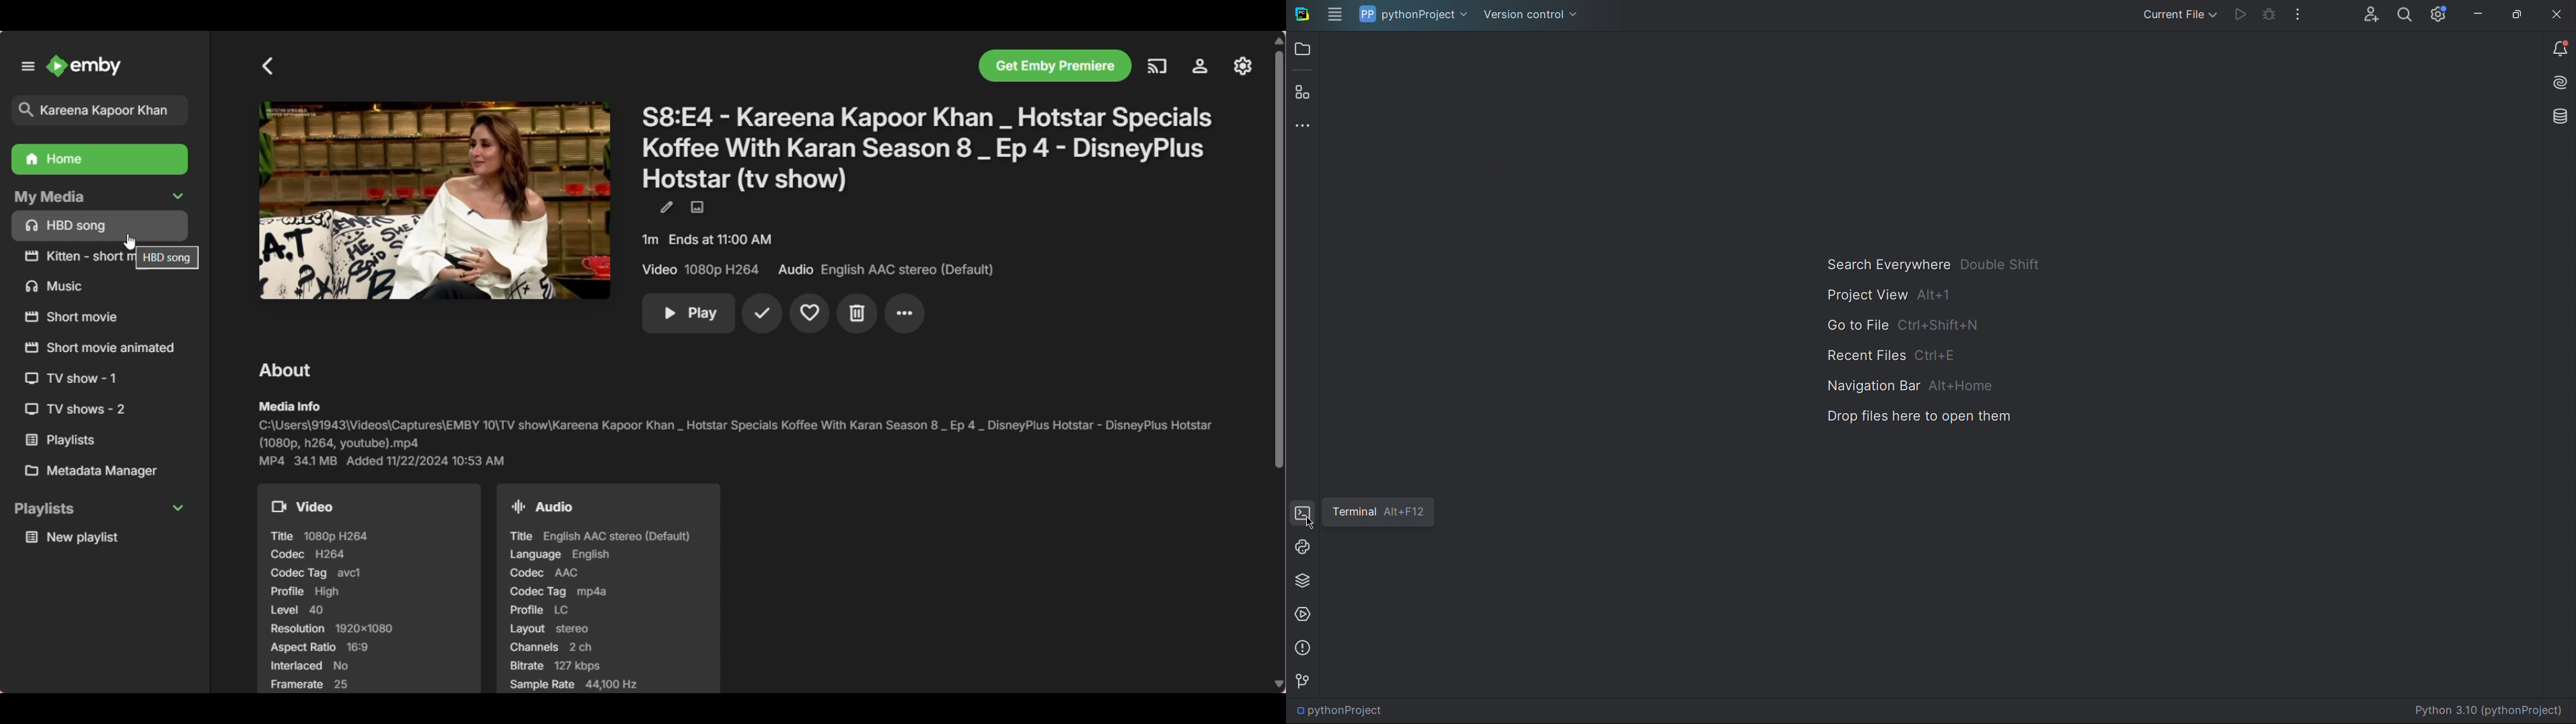  What do you see at coordinates (435, 200) in the screenshot?
I see `Cover image of selected search` at bounding box center [435, 200].